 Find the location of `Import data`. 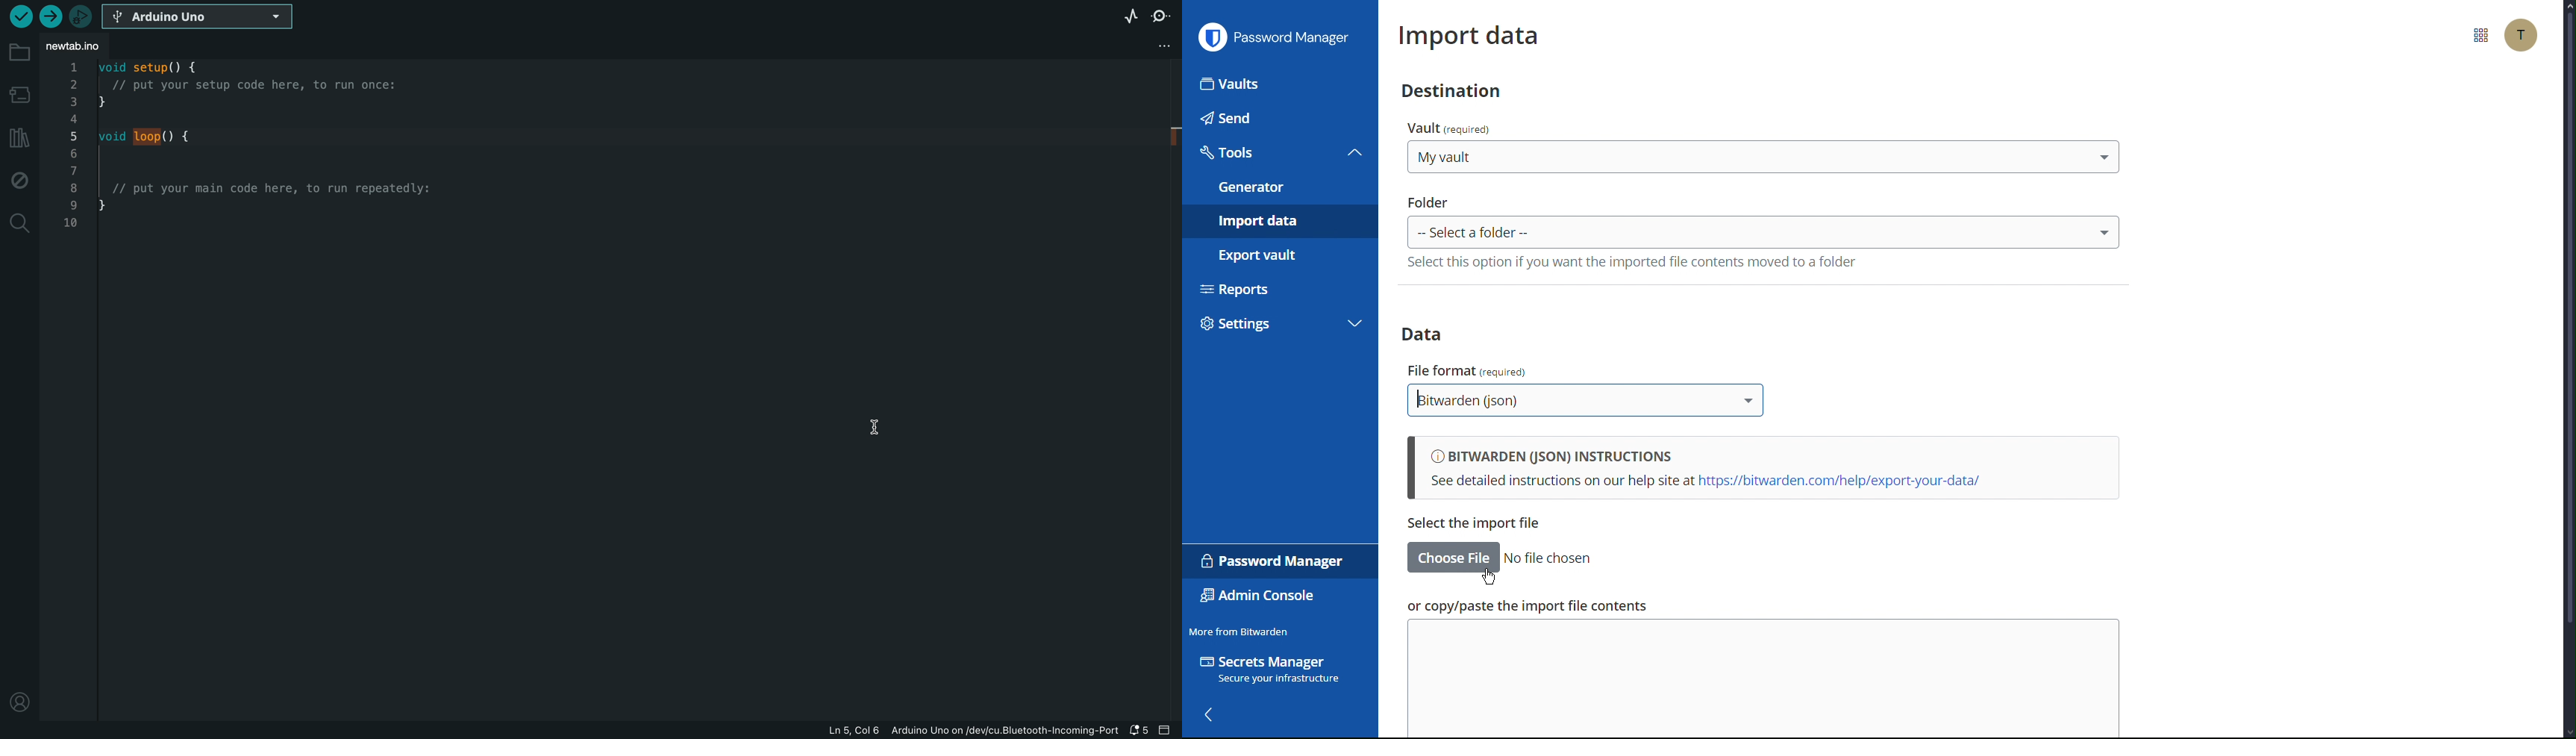

Import data is located at coordinates (1470, 32).